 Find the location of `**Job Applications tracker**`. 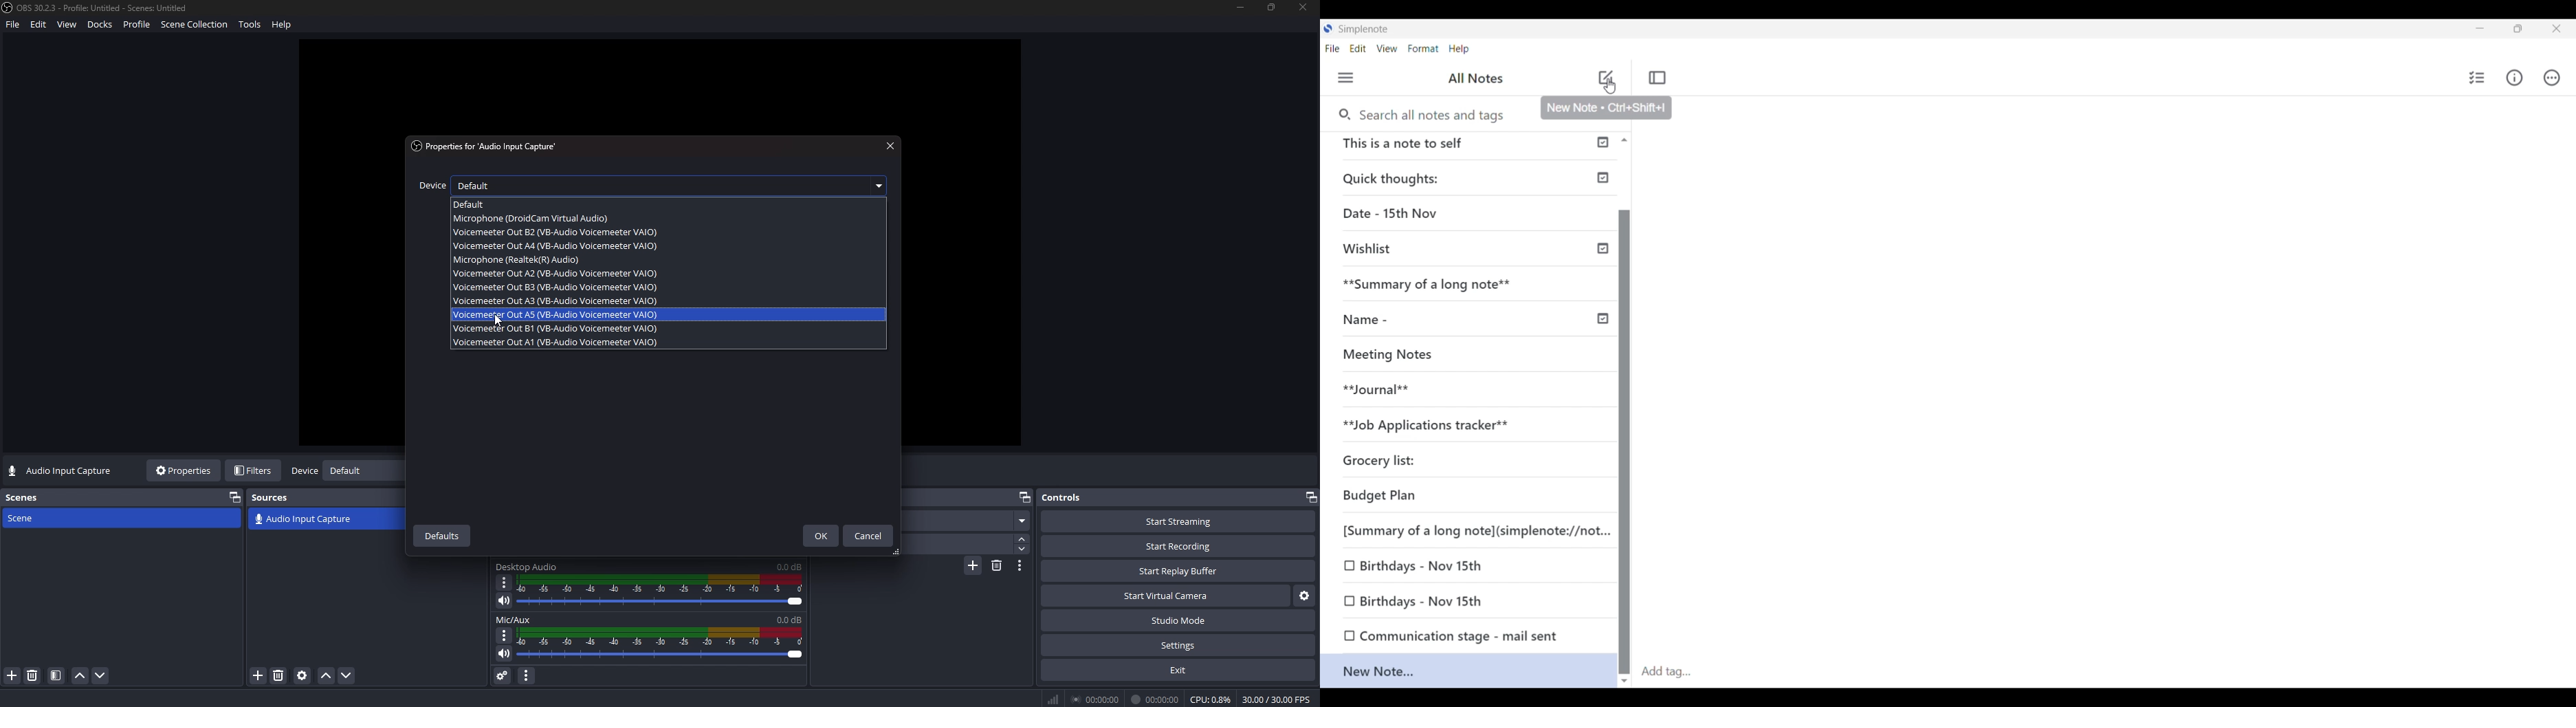

**Job Applications tracker** is located at coordinates (1438, 426).